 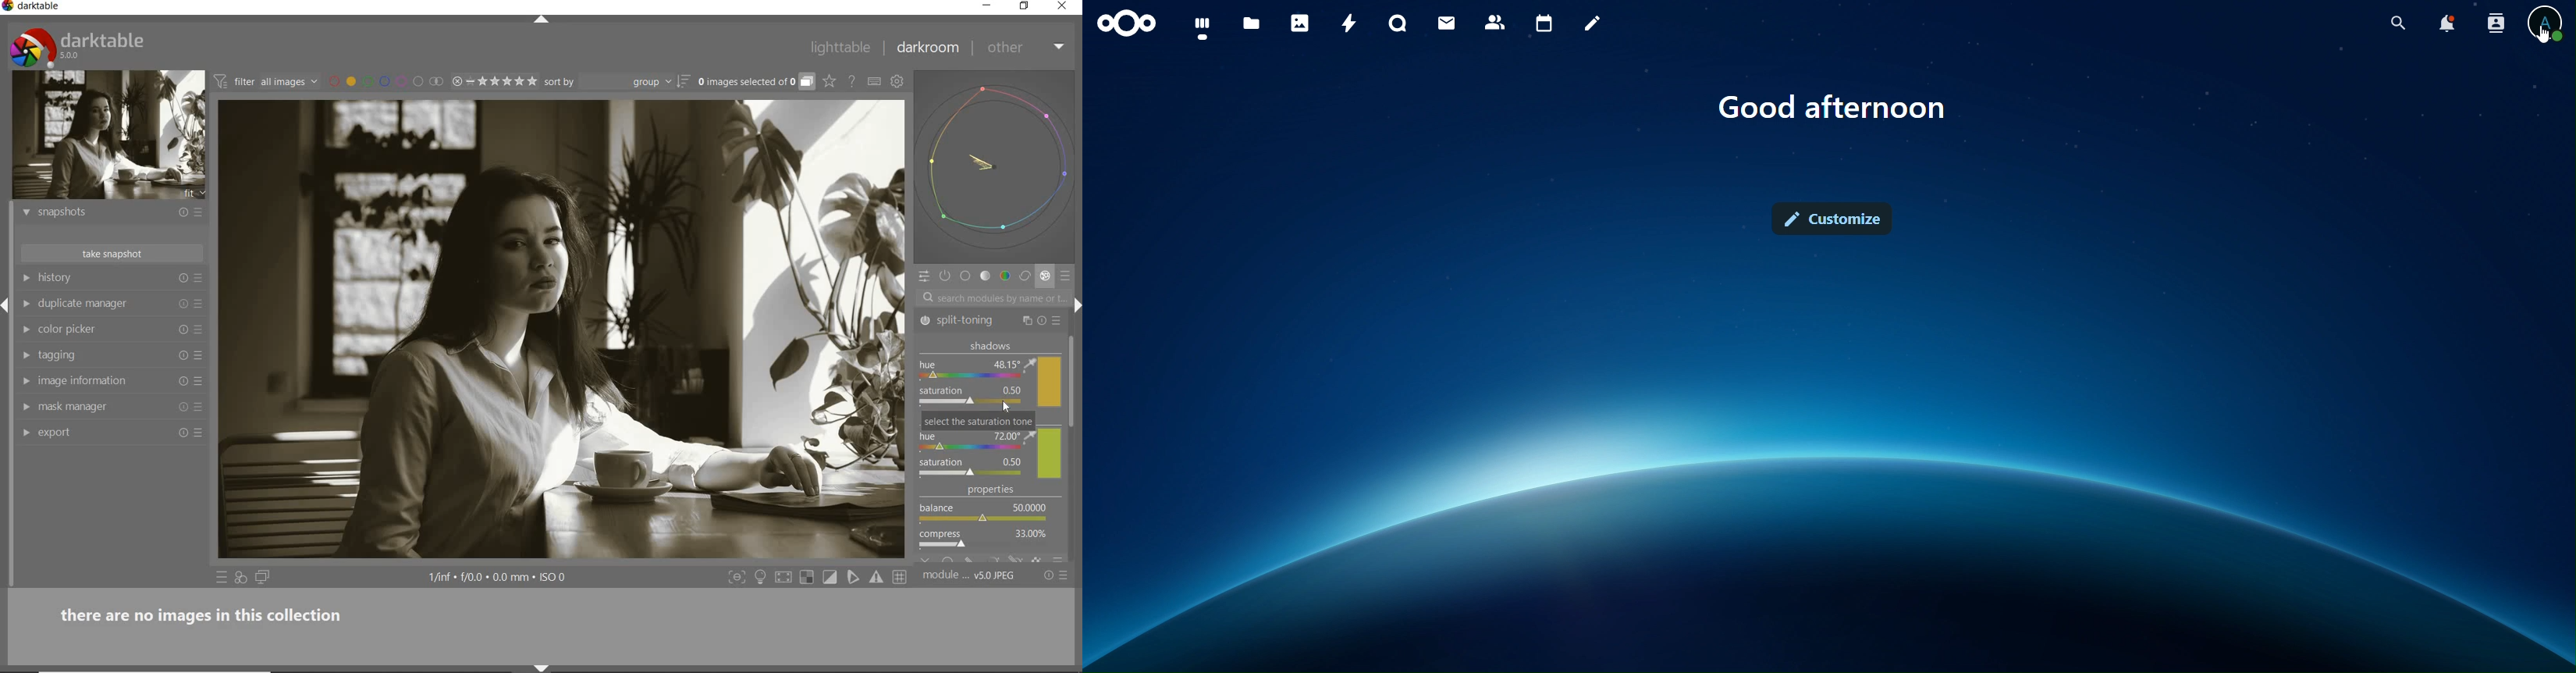 I want to click on take snapshot, so click(x=110, y=253).